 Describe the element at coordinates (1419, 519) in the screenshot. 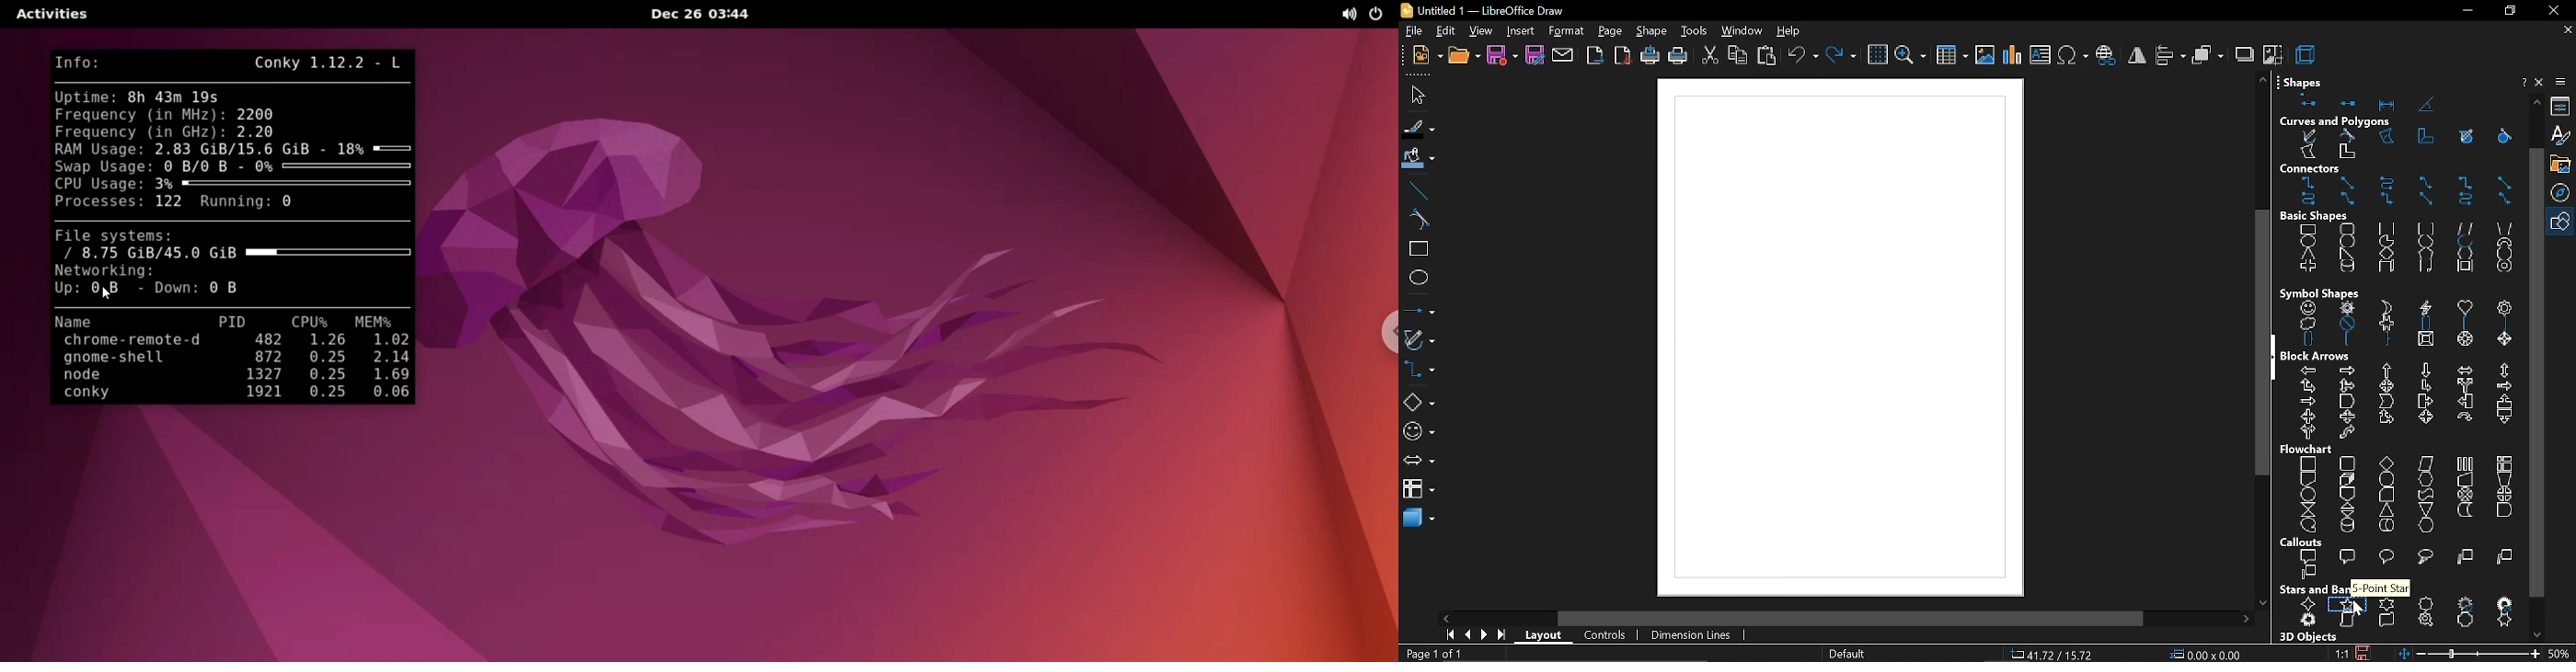

I see `3d shapes` at that location.